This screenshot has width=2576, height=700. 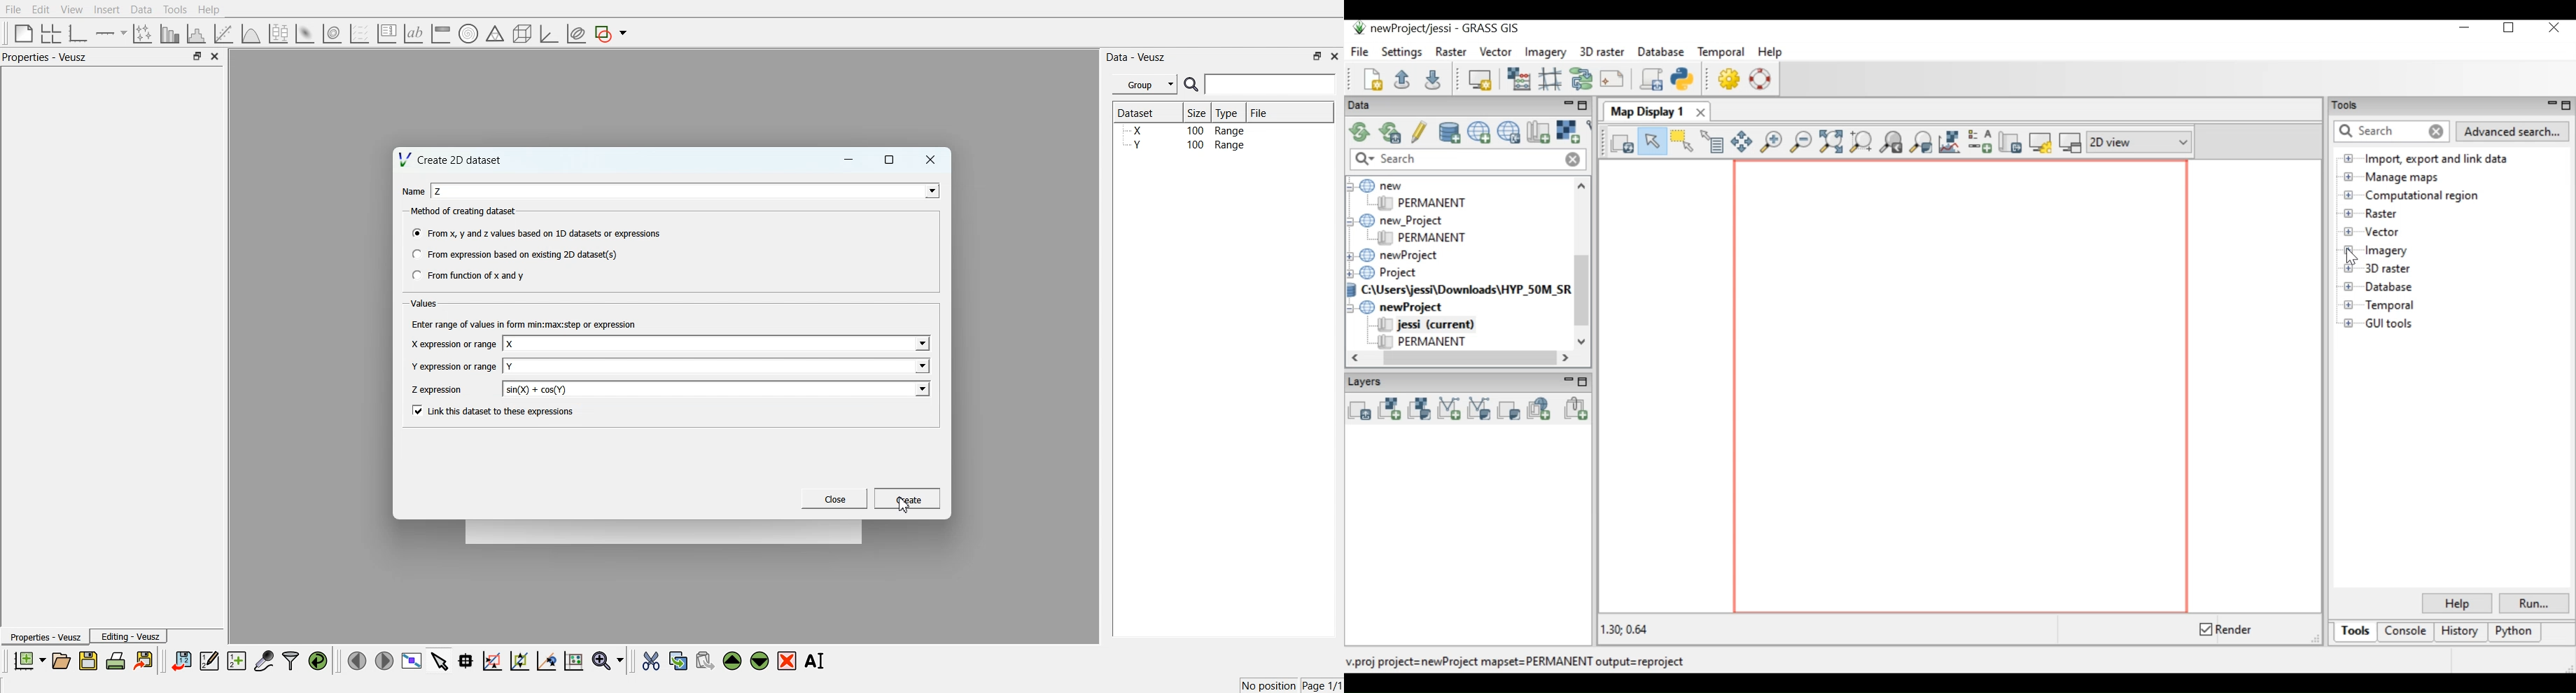 I want to click on Move to the previous page, so click(x=357, y=660).